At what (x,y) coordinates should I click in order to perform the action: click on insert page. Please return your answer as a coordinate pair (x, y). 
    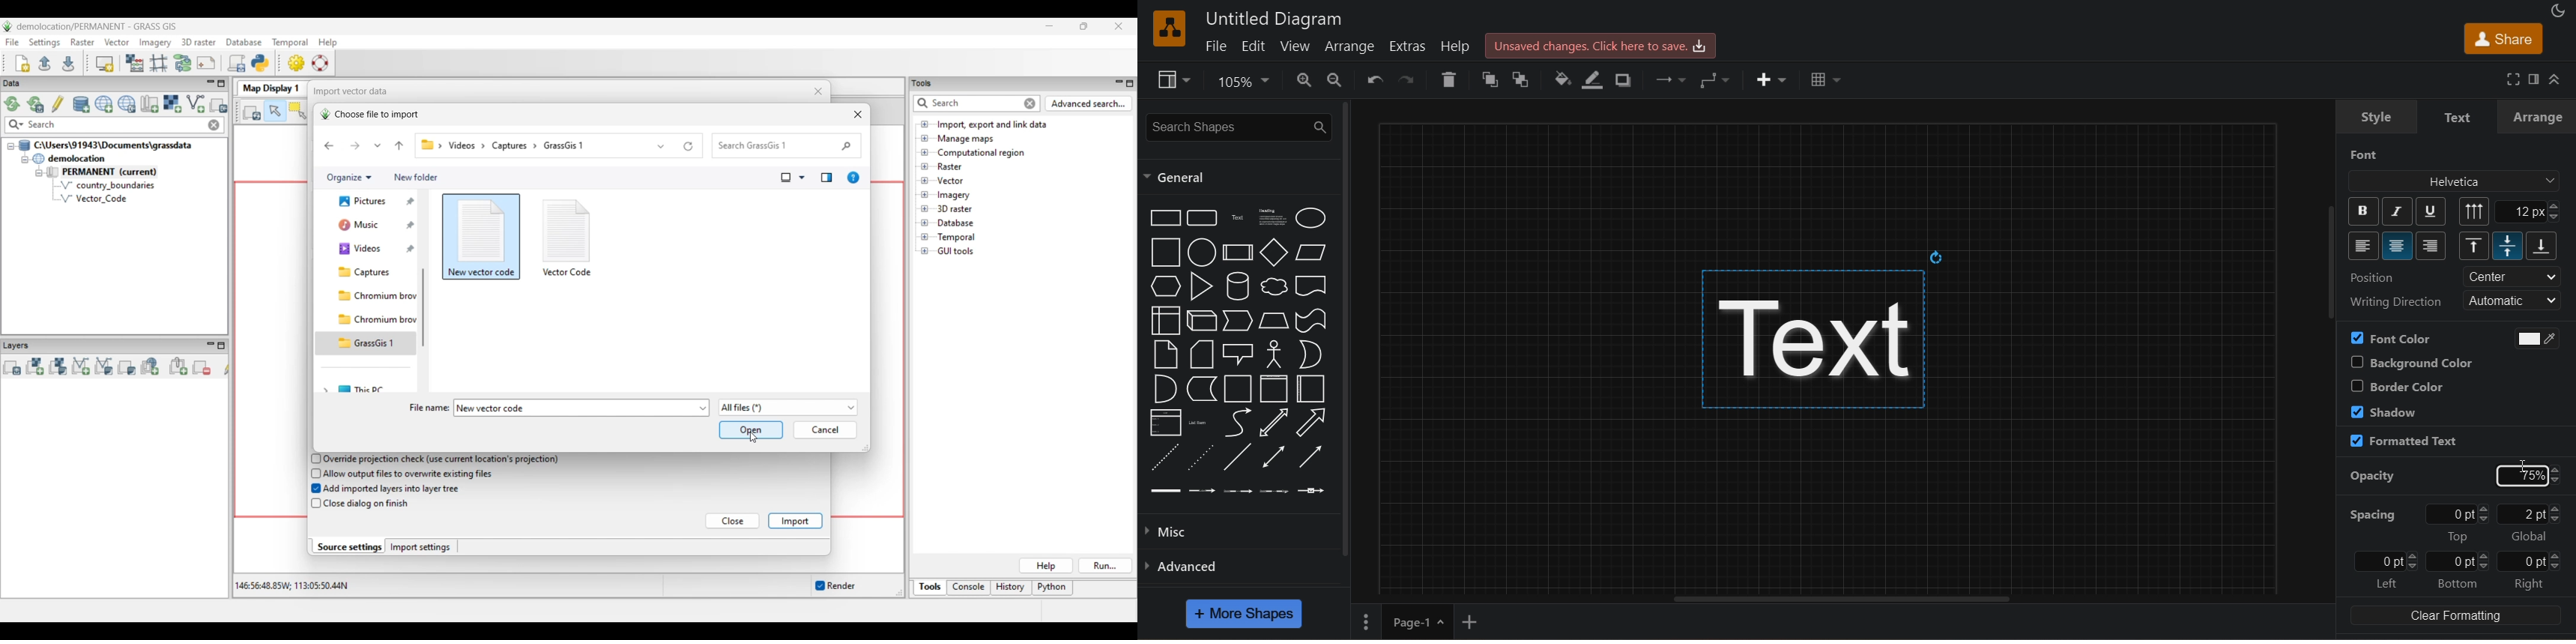
    Looking at the image, I should click on (1469, 622).